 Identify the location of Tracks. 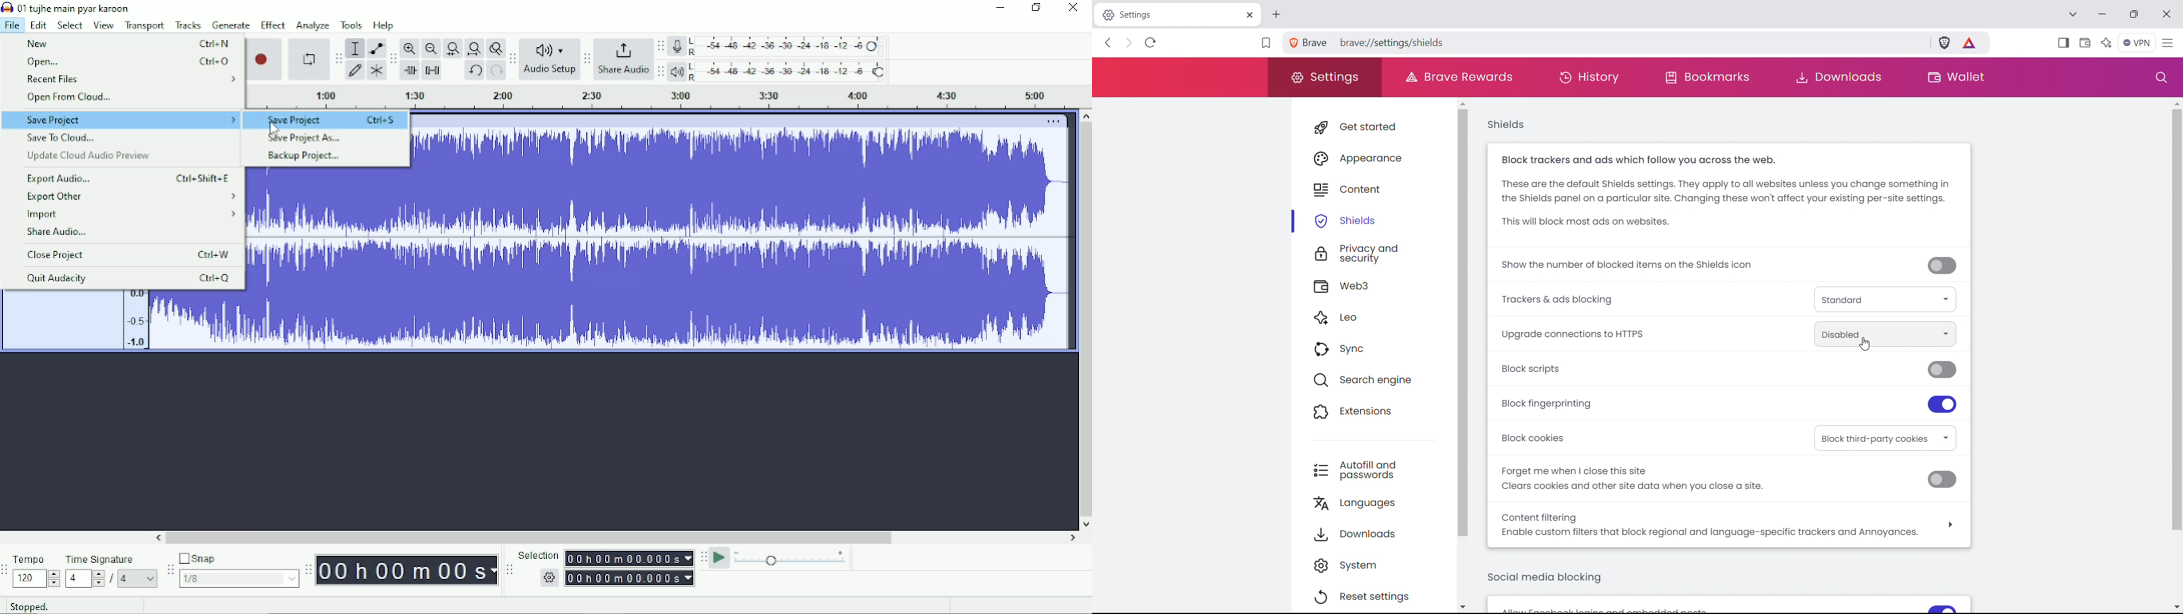
(189, 24).